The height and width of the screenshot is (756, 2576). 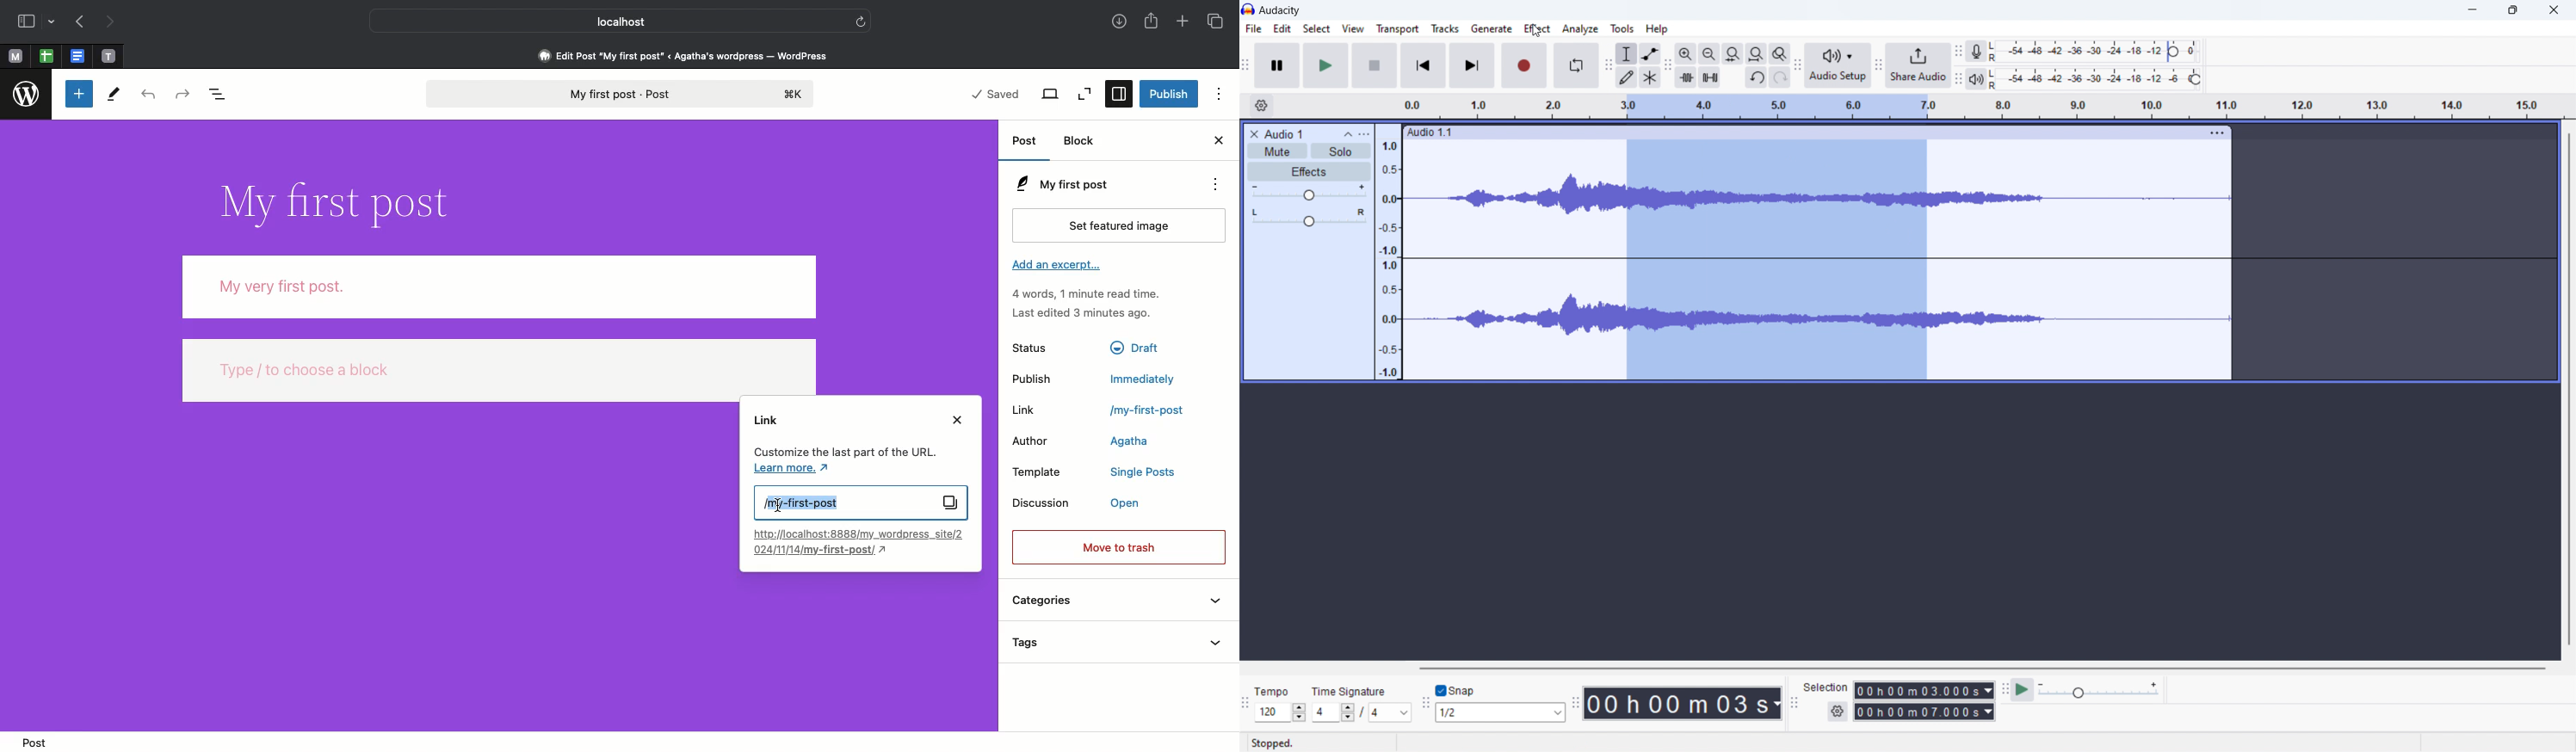 What do you see at coordinates (1252, 132) in the screenshot?
I see `close audio` at bounding box center [1252, 132].